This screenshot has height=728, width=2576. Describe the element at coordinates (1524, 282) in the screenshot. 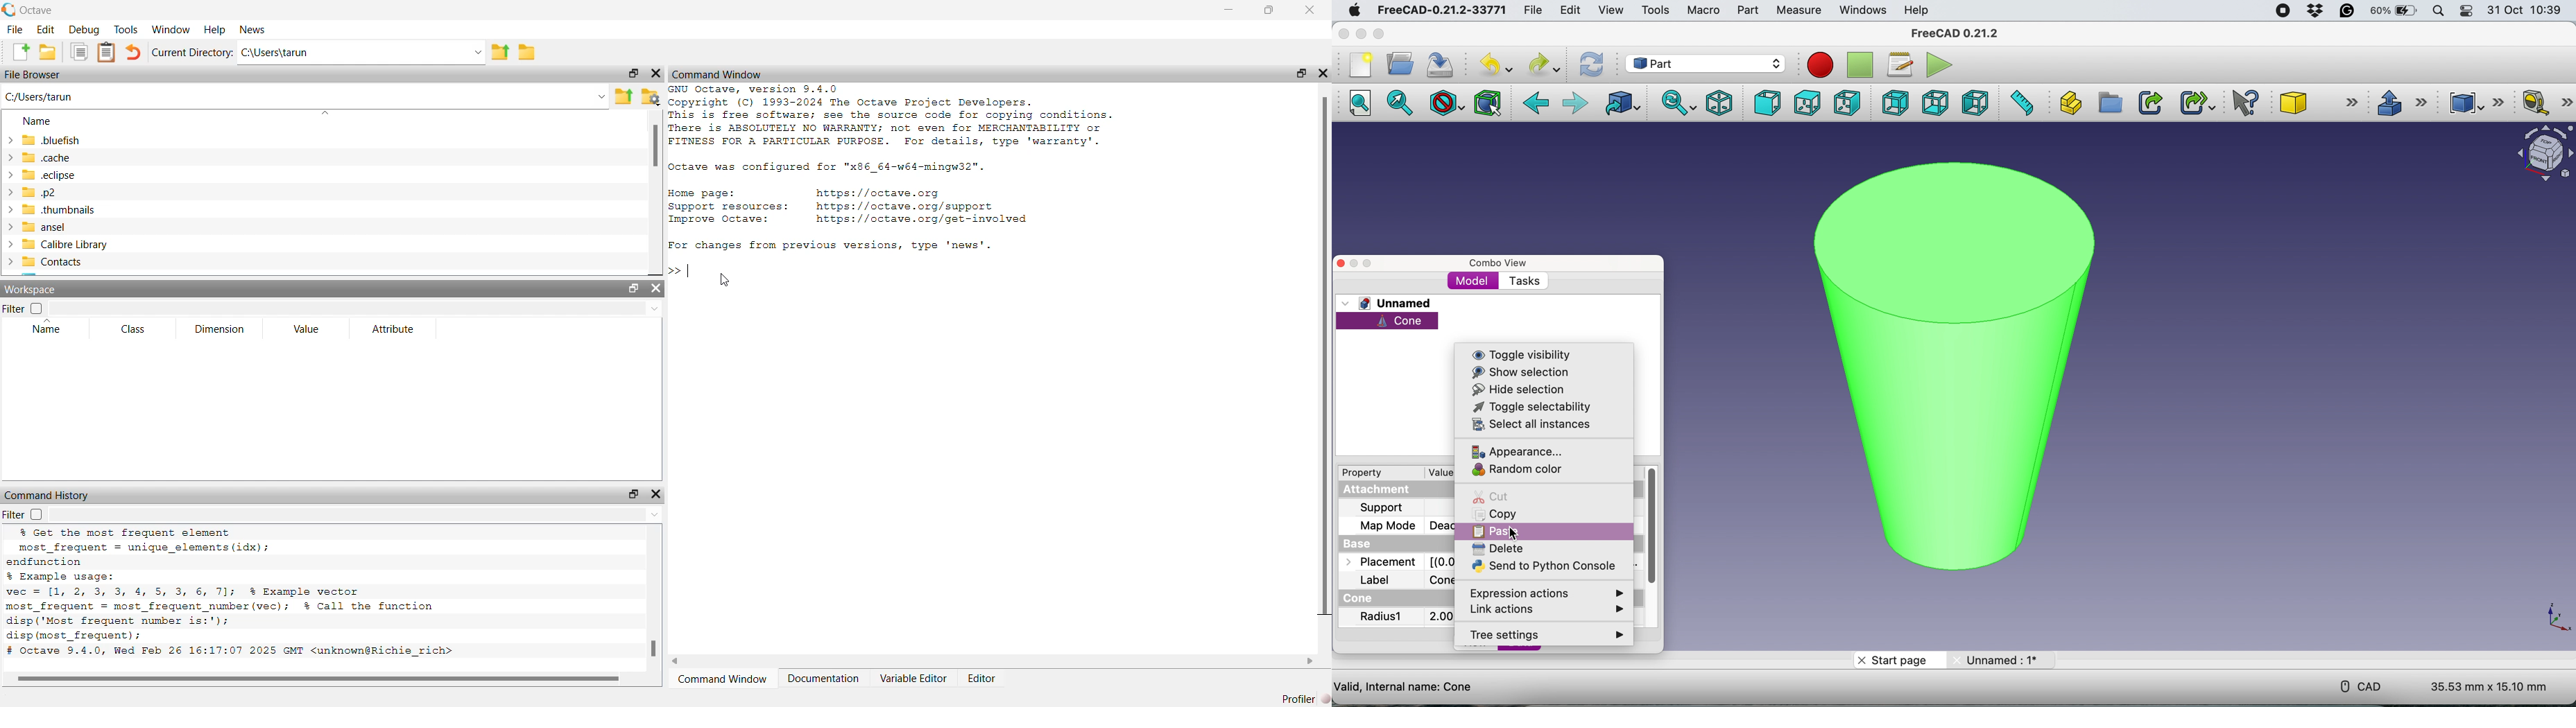

I see `tasks` at that location.